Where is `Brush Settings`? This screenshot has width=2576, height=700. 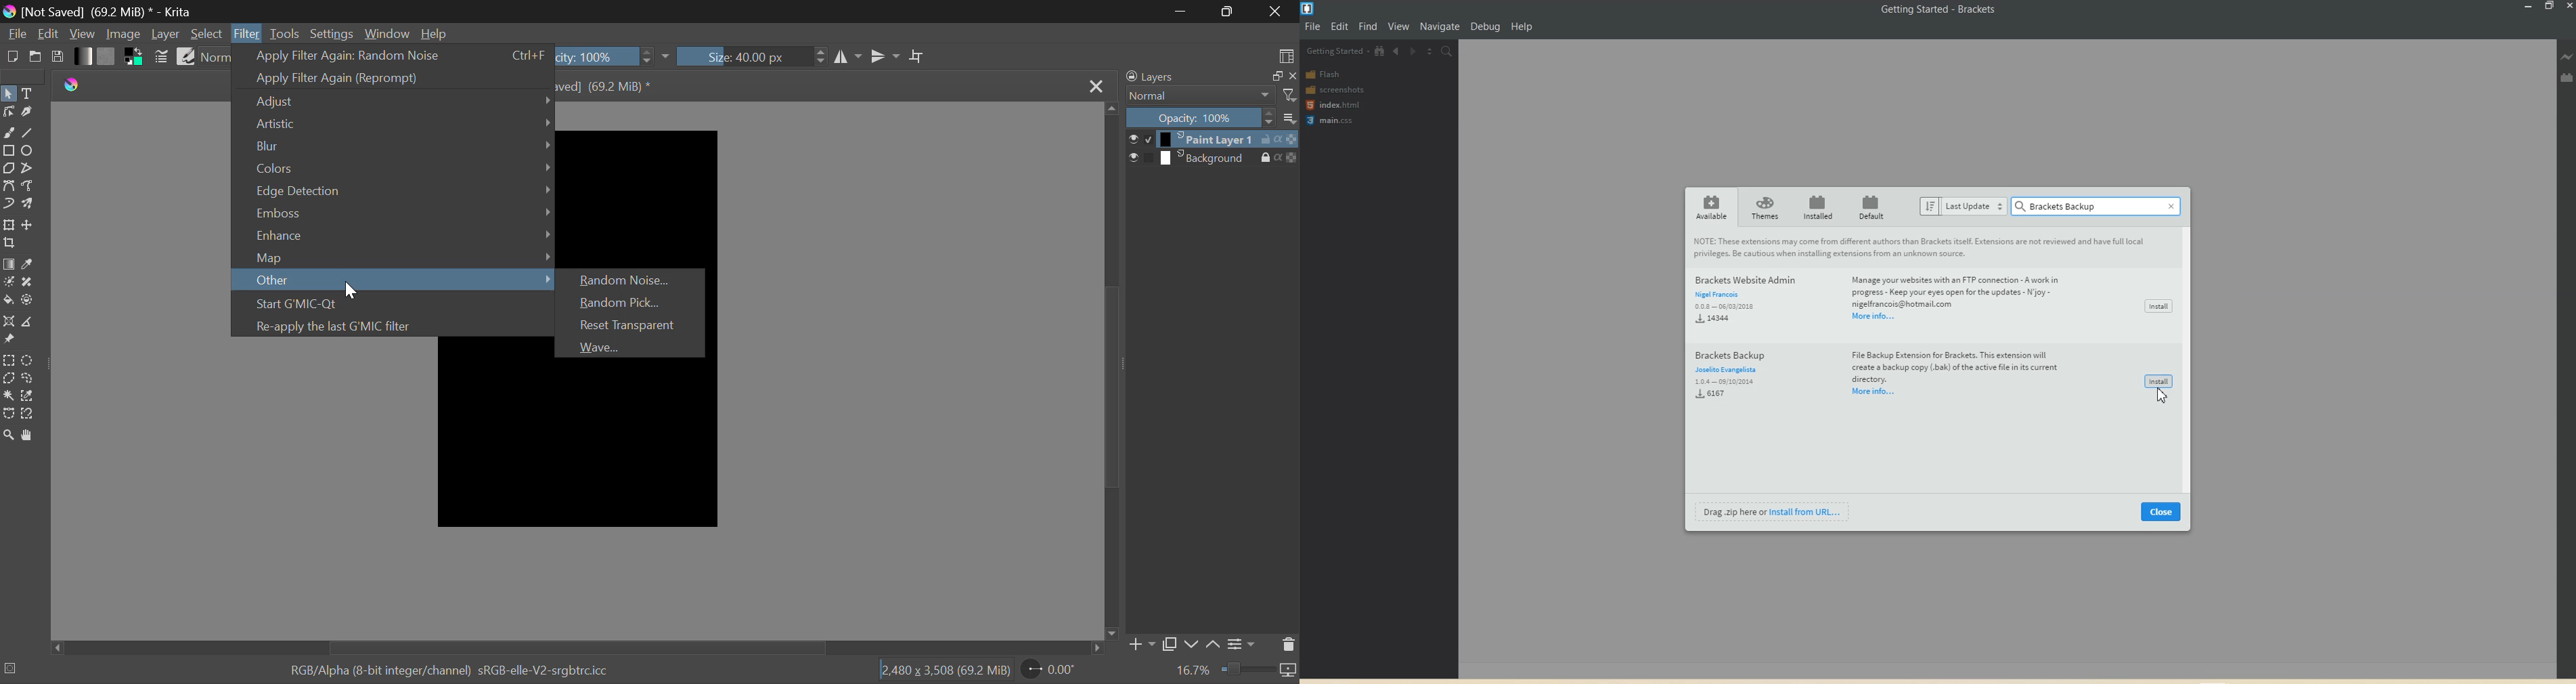
Brush Settings is located at coordinates (162, 57).